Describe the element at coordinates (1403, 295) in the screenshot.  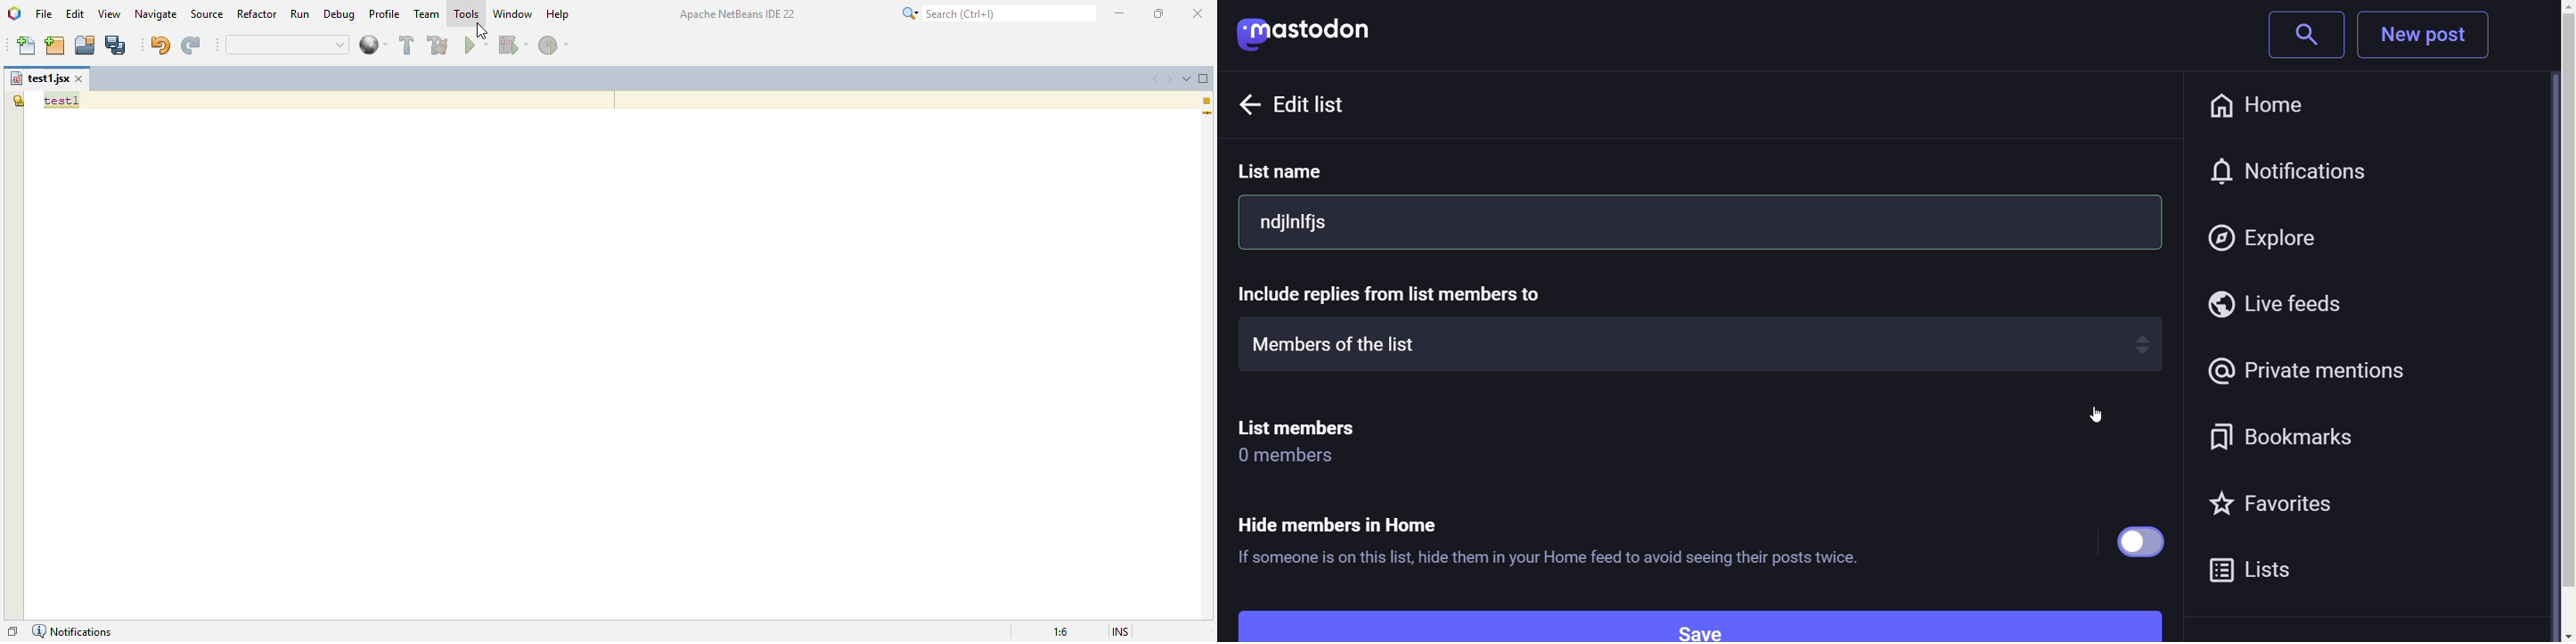
I see `include replies from list member to` at that location.